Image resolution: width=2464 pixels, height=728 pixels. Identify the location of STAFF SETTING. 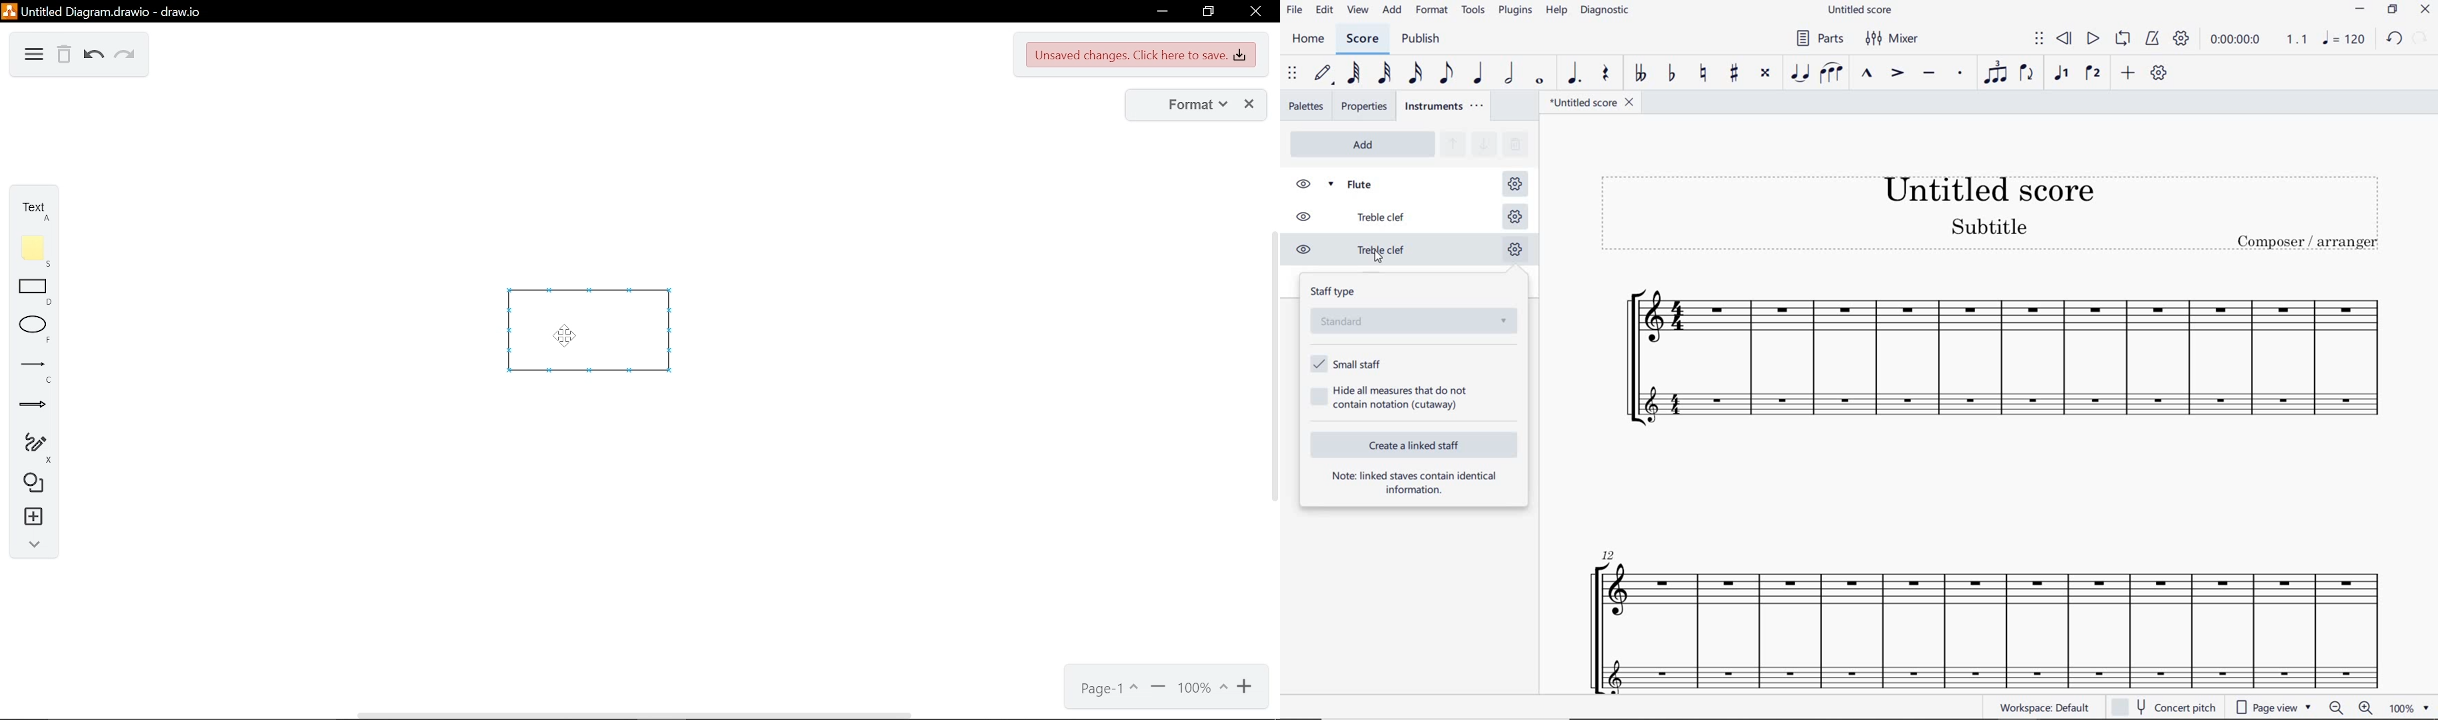
(1514, 215).